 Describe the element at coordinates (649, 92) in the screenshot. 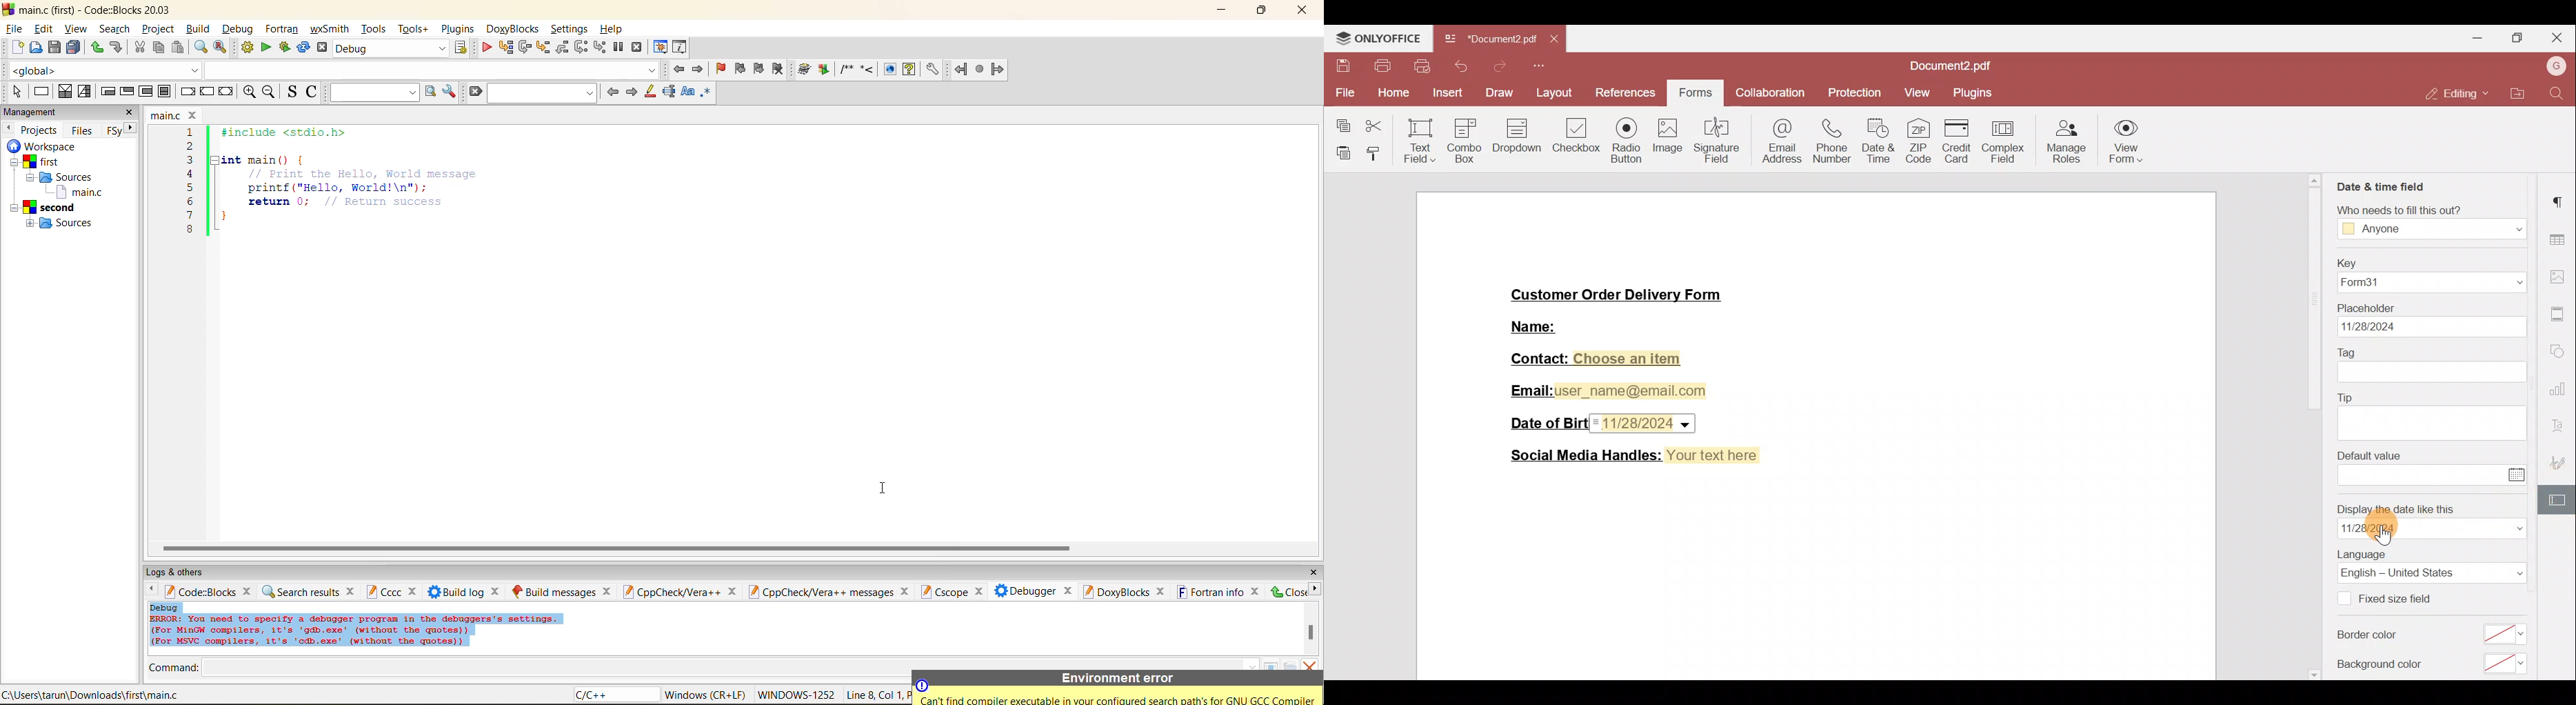

I see `highlight` at that location.